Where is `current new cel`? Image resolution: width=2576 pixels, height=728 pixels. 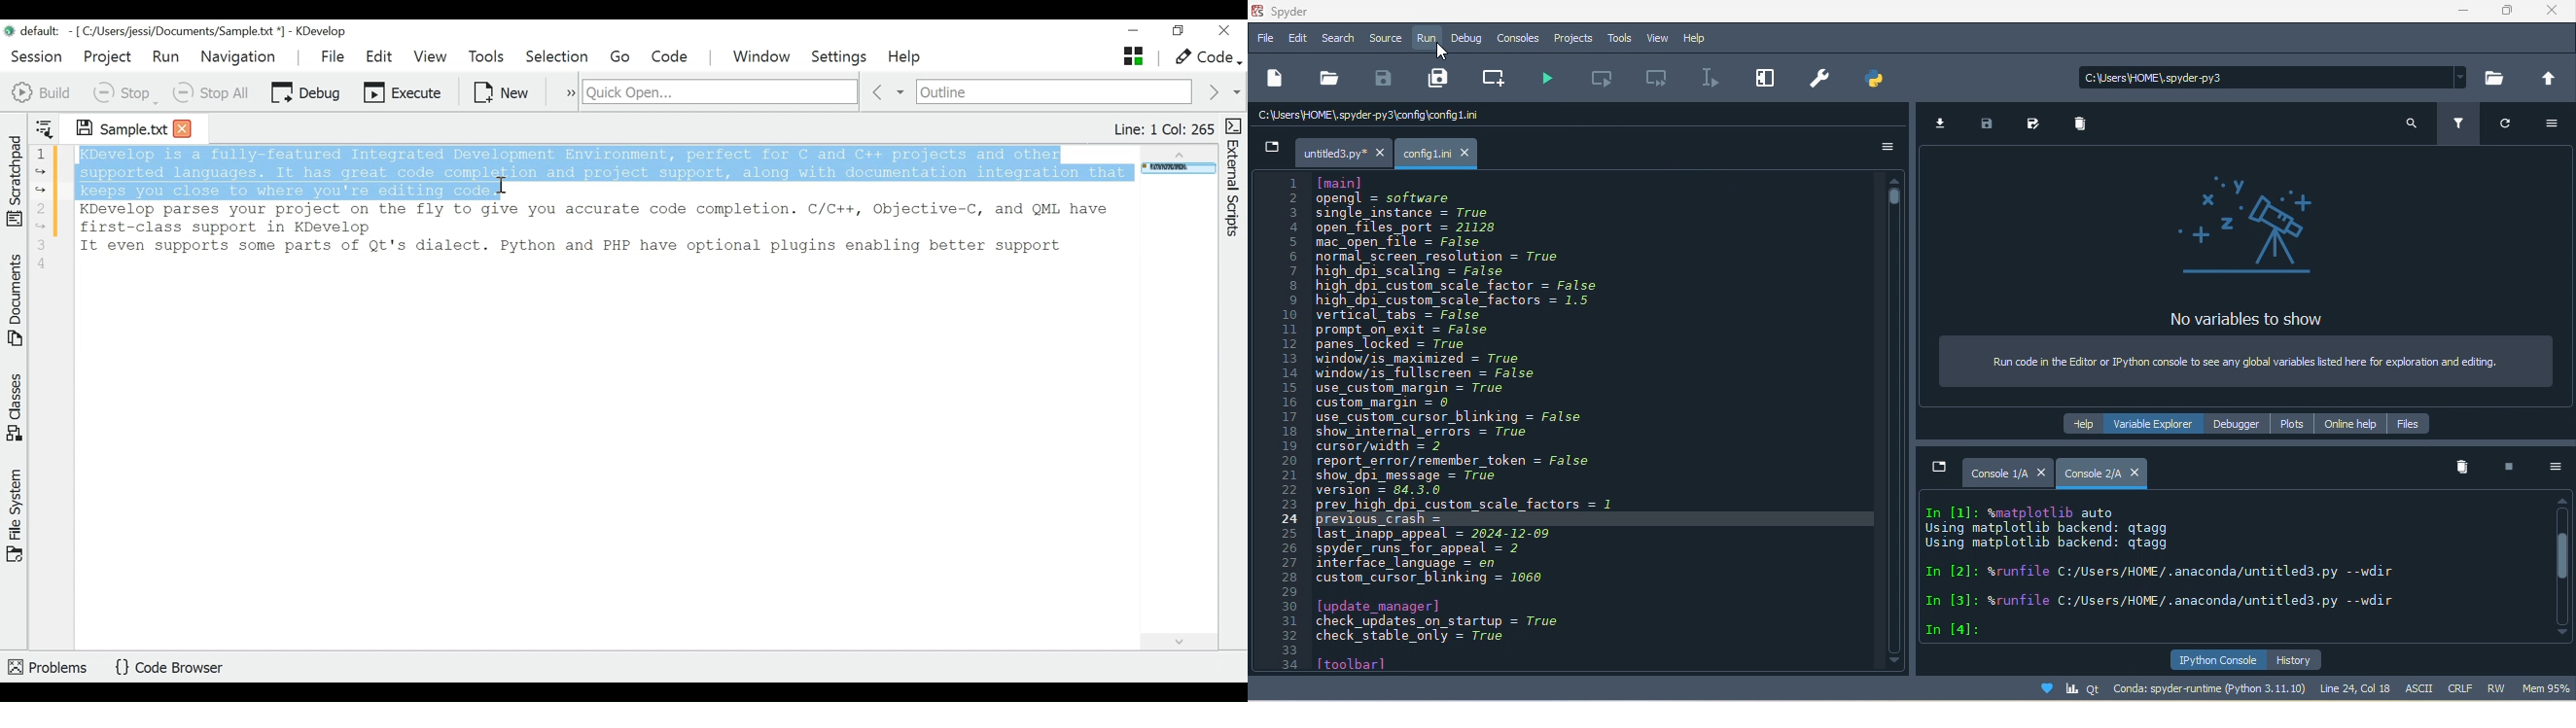 current new cel is located at coordinates (1495, 77).